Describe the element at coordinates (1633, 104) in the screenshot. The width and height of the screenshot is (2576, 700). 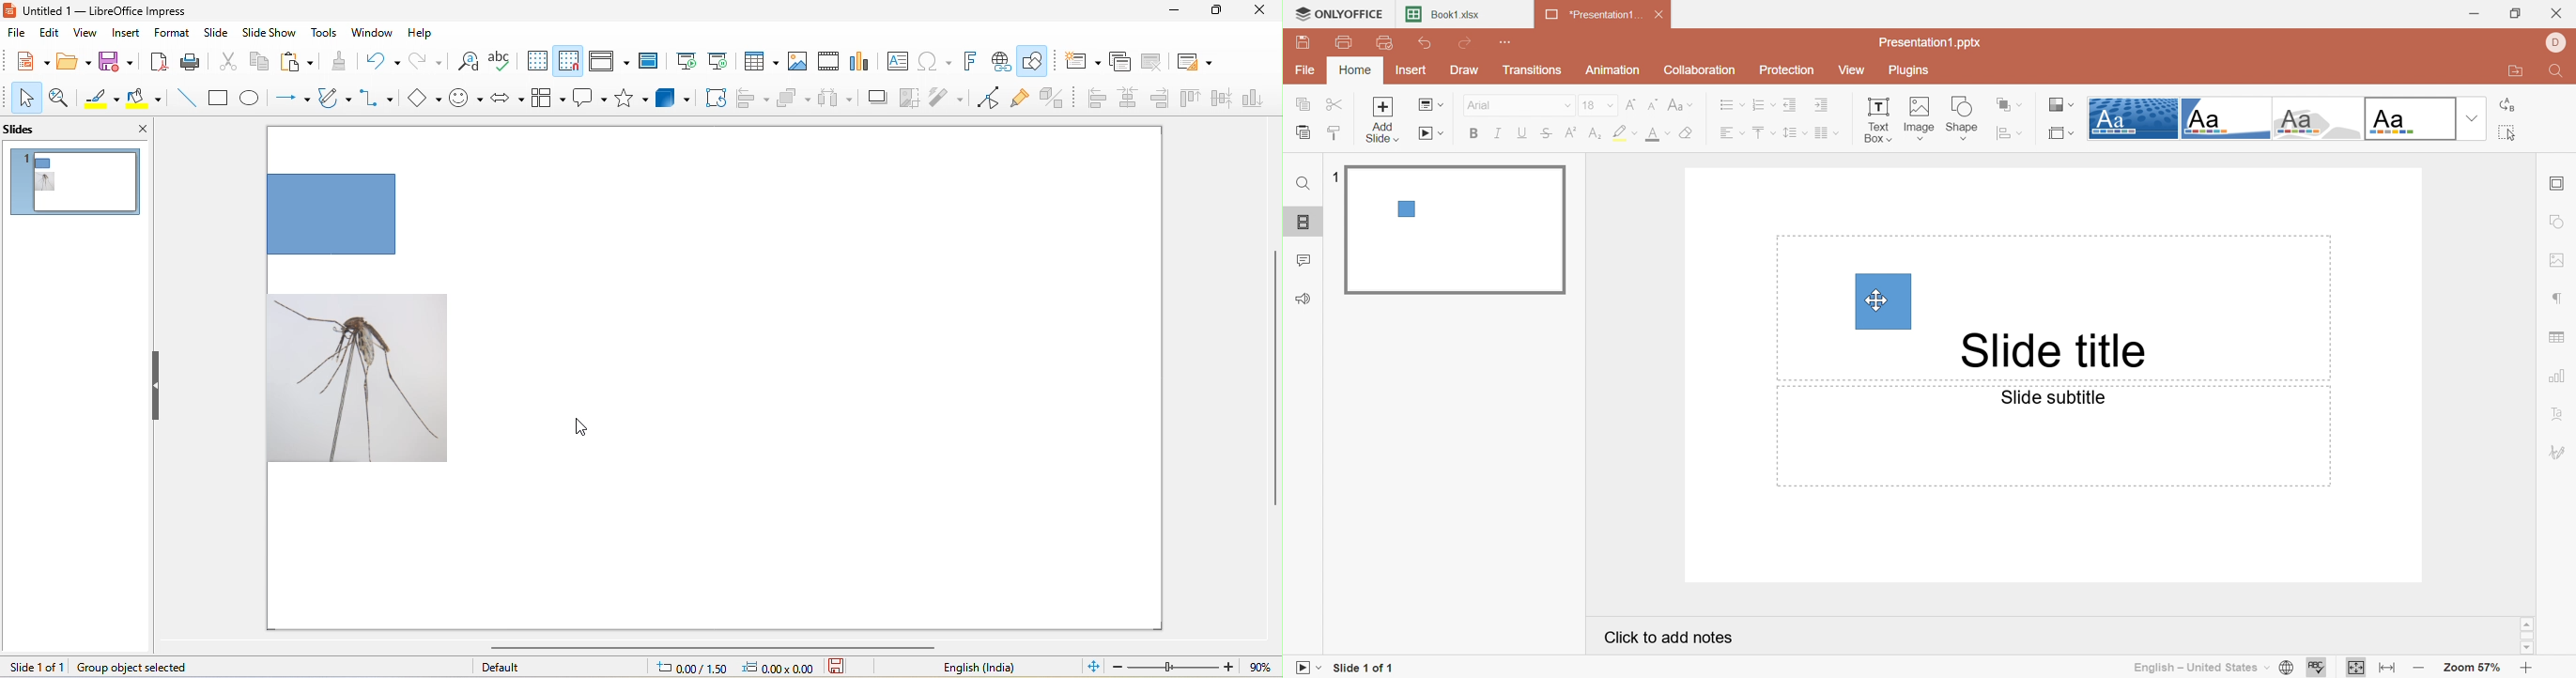
I see `Increment font size` at that location.